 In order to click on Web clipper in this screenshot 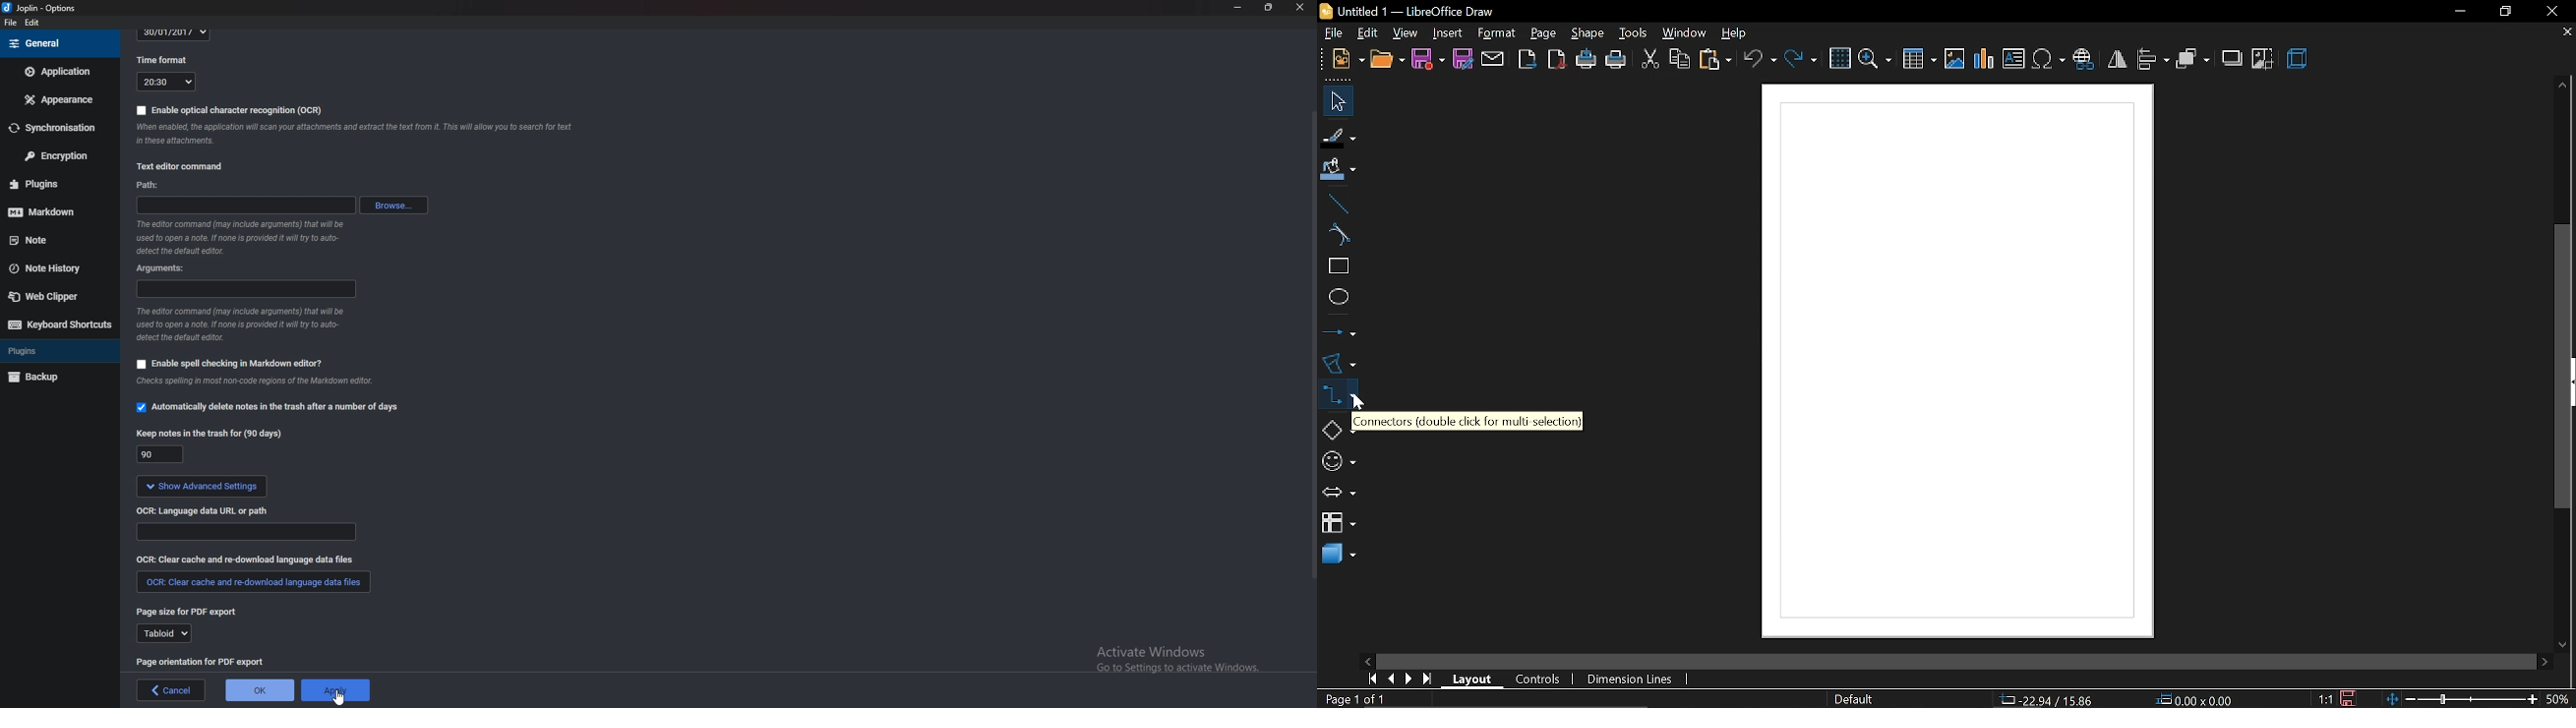, I will do `click(54, 296)`.